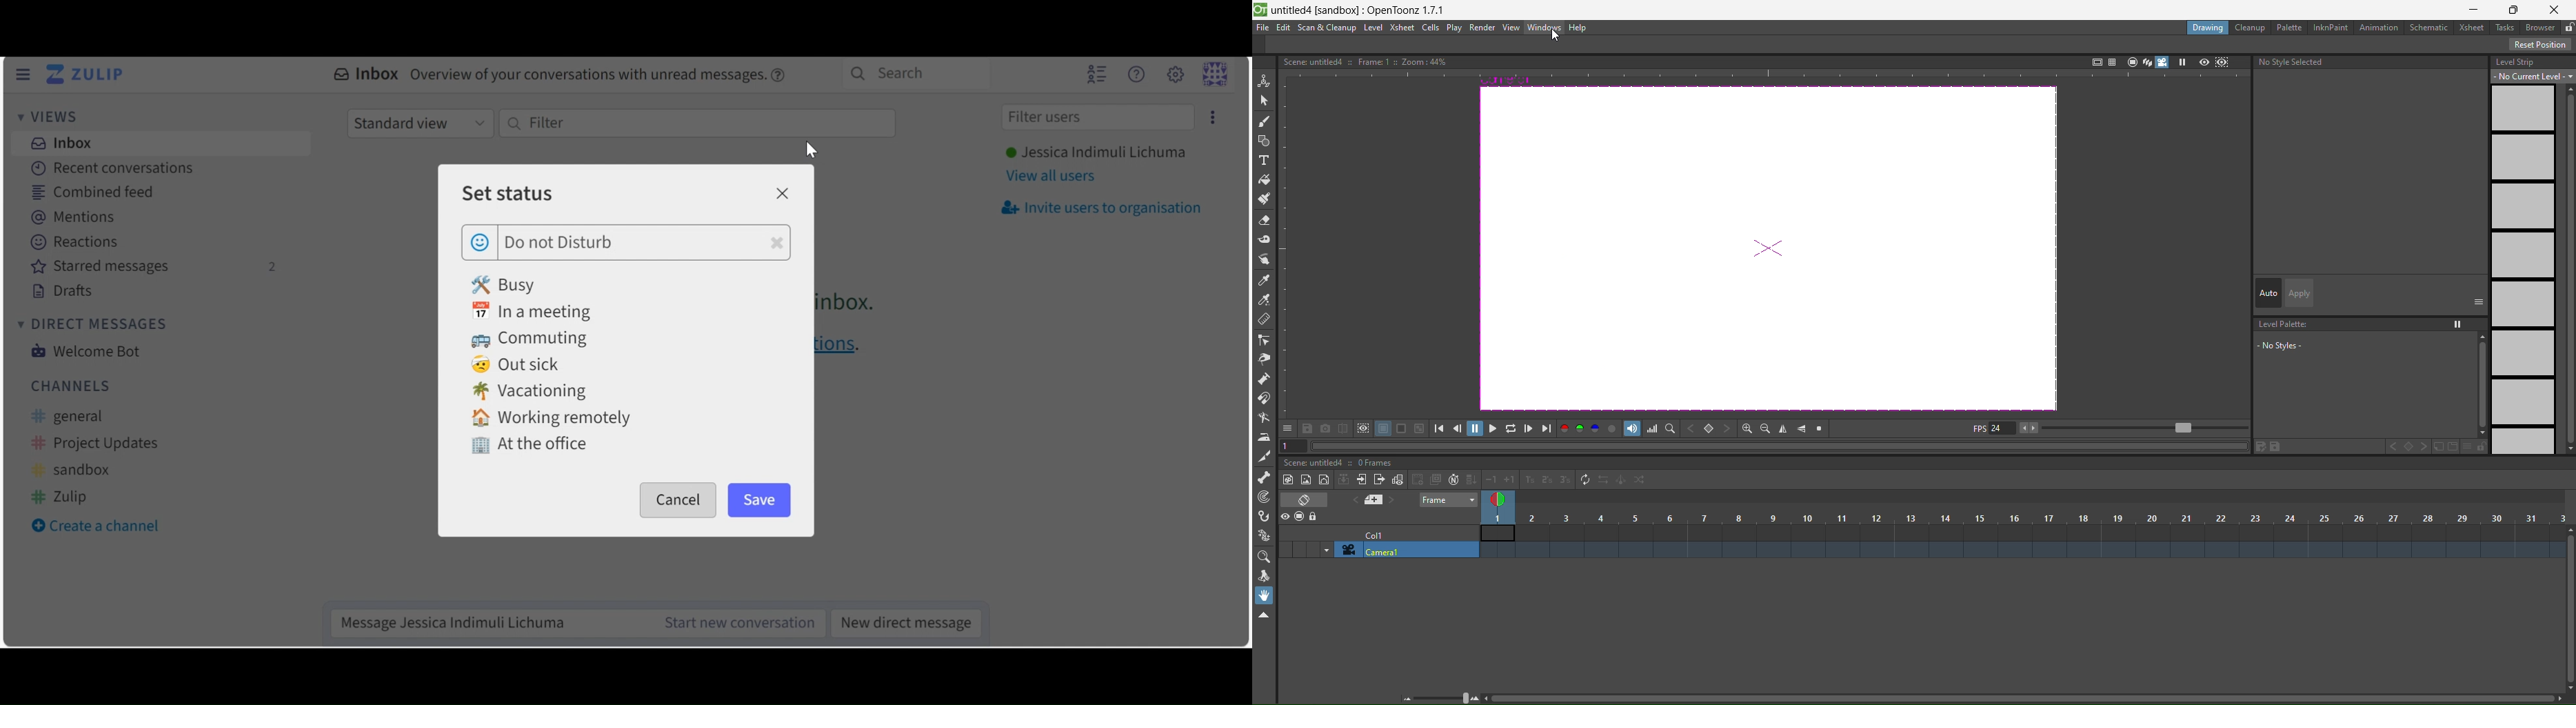 The image size is (2576, 728). I want to click on New direct message, so click(902, 621).